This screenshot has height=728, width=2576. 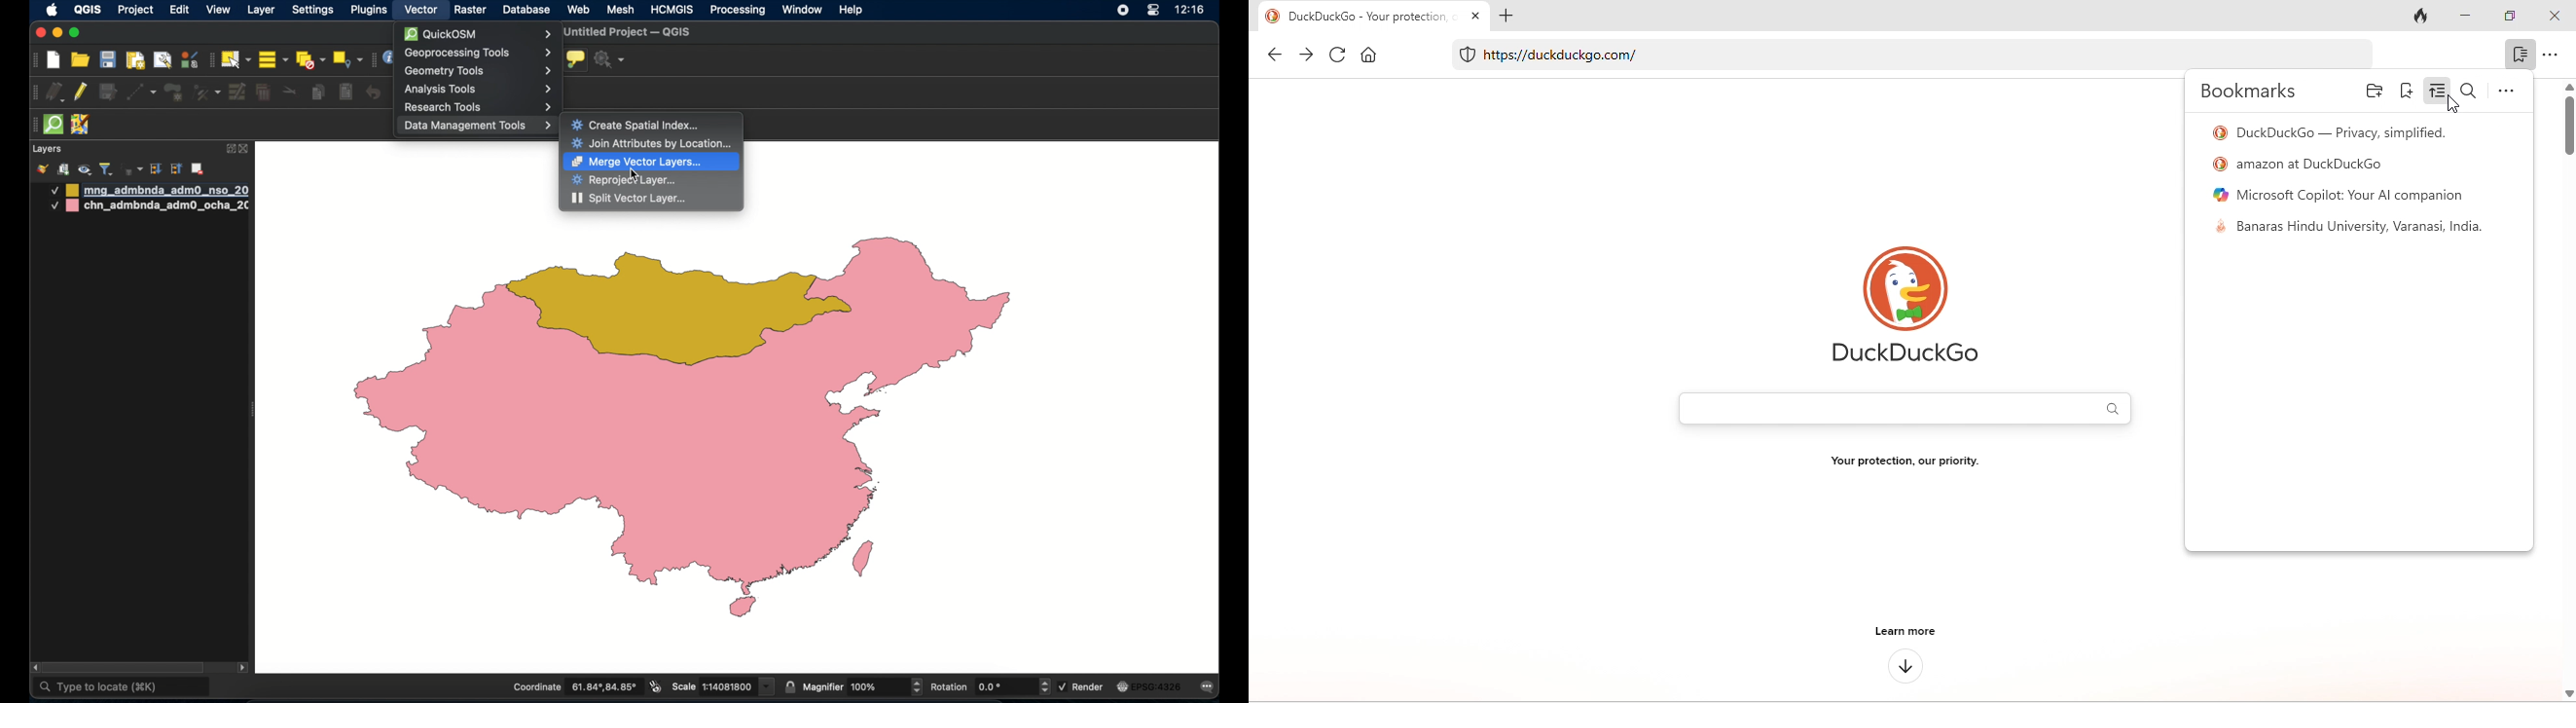 I want to click on processing, so click(x=738, y=11).